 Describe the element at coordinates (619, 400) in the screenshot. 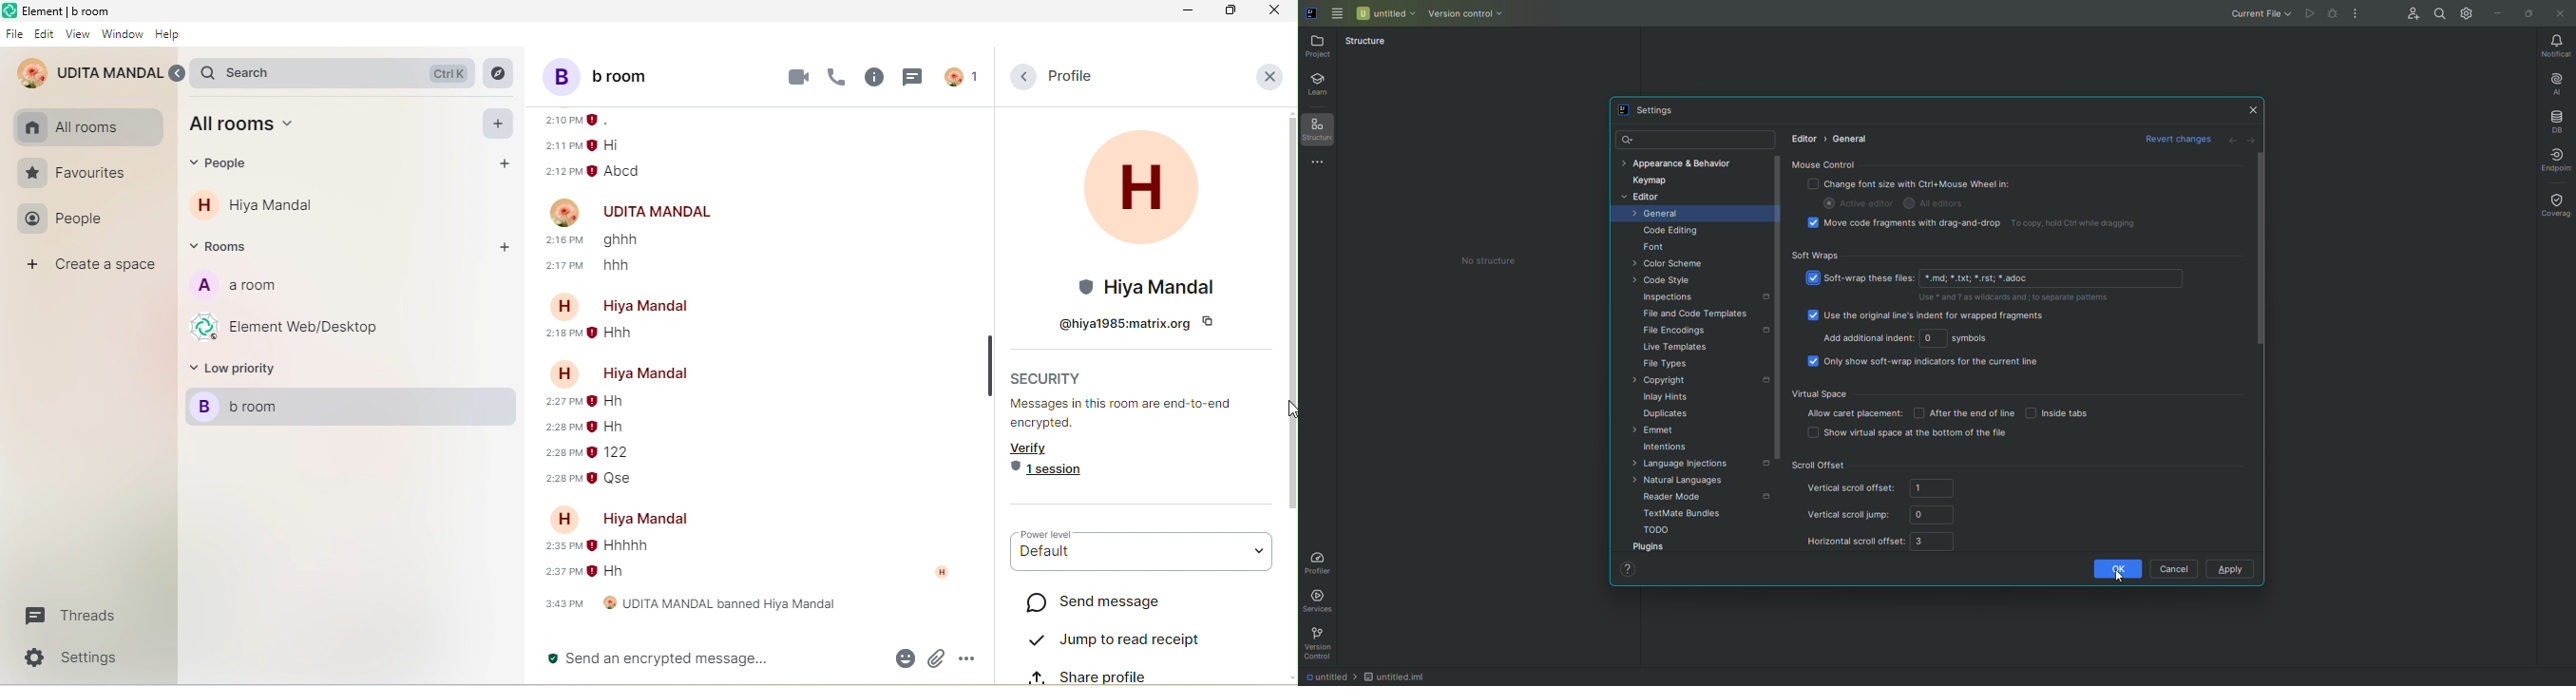

I see `hh-older message from hiya mandal` at that location.